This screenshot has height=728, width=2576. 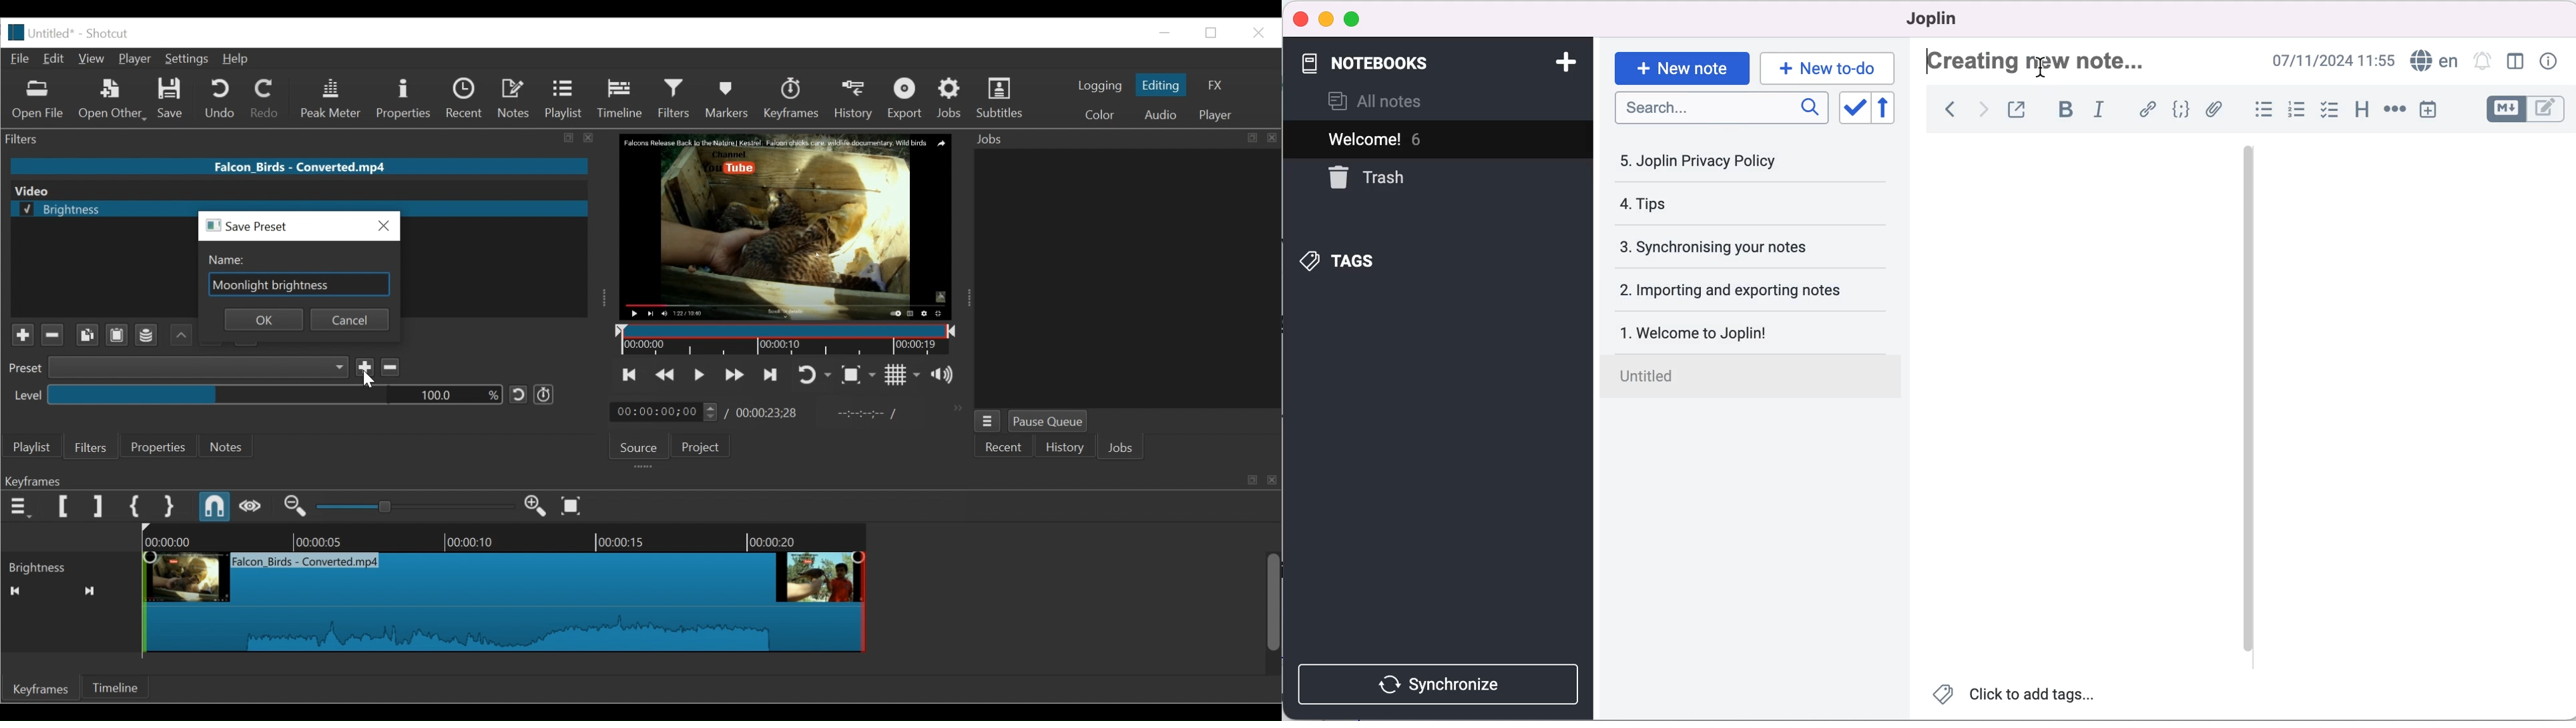 What do you see at coordinates (732, 375) in the screenshot?
I see `Play forward quickly` at bounding box center [732, 375].